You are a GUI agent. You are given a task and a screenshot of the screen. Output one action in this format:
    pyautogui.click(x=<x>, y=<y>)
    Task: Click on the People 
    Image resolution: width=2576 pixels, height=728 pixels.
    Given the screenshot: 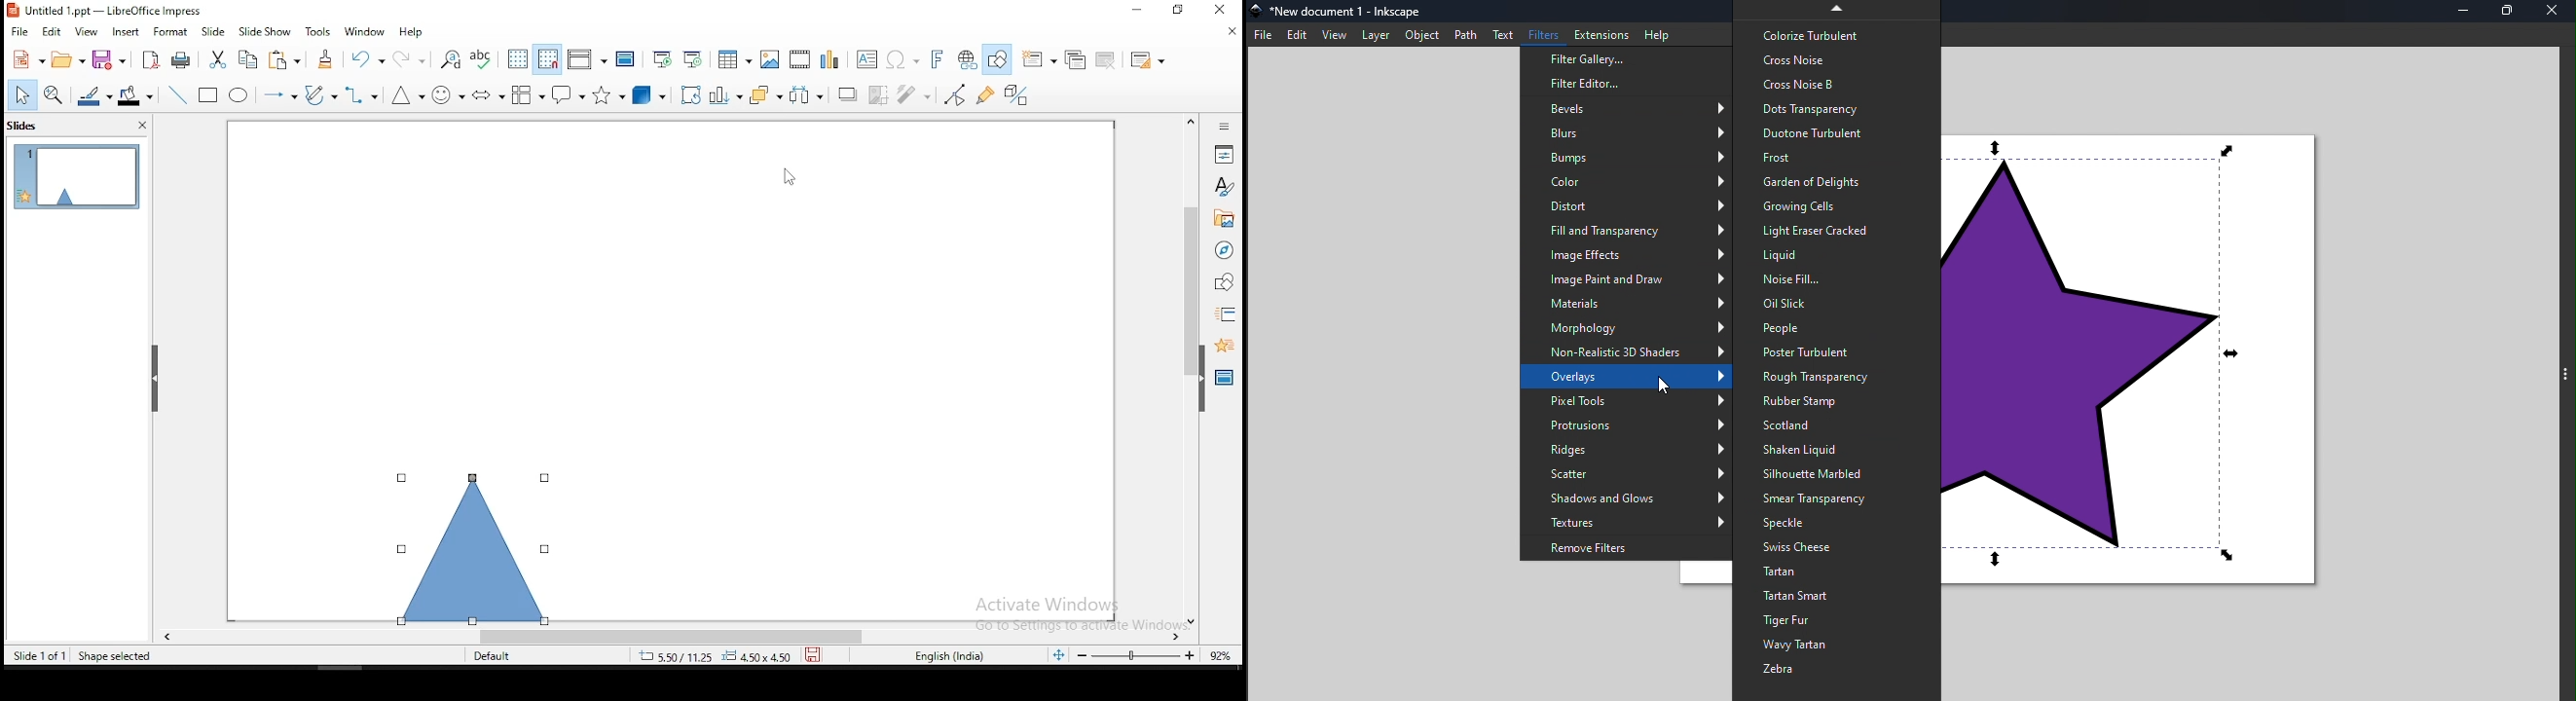 What is the action you would take?
    pyautogui.click(x=1834, y=327)
    